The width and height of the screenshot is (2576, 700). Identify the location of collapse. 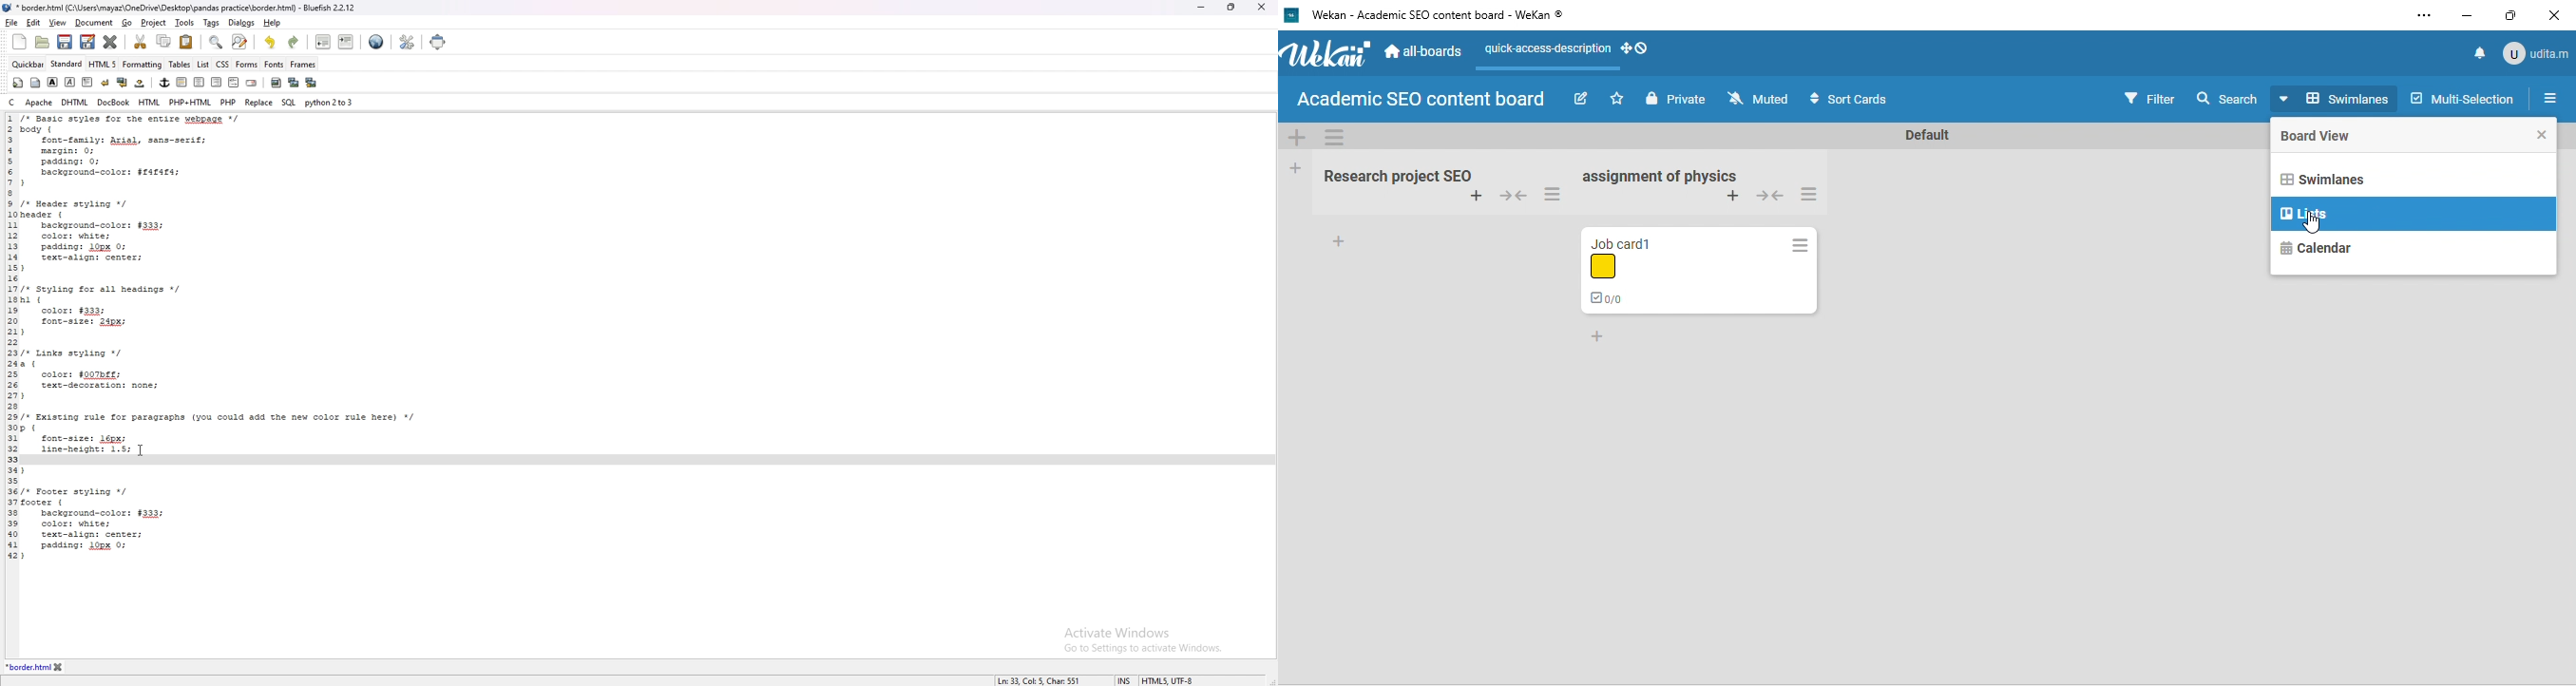
(1512, 198).